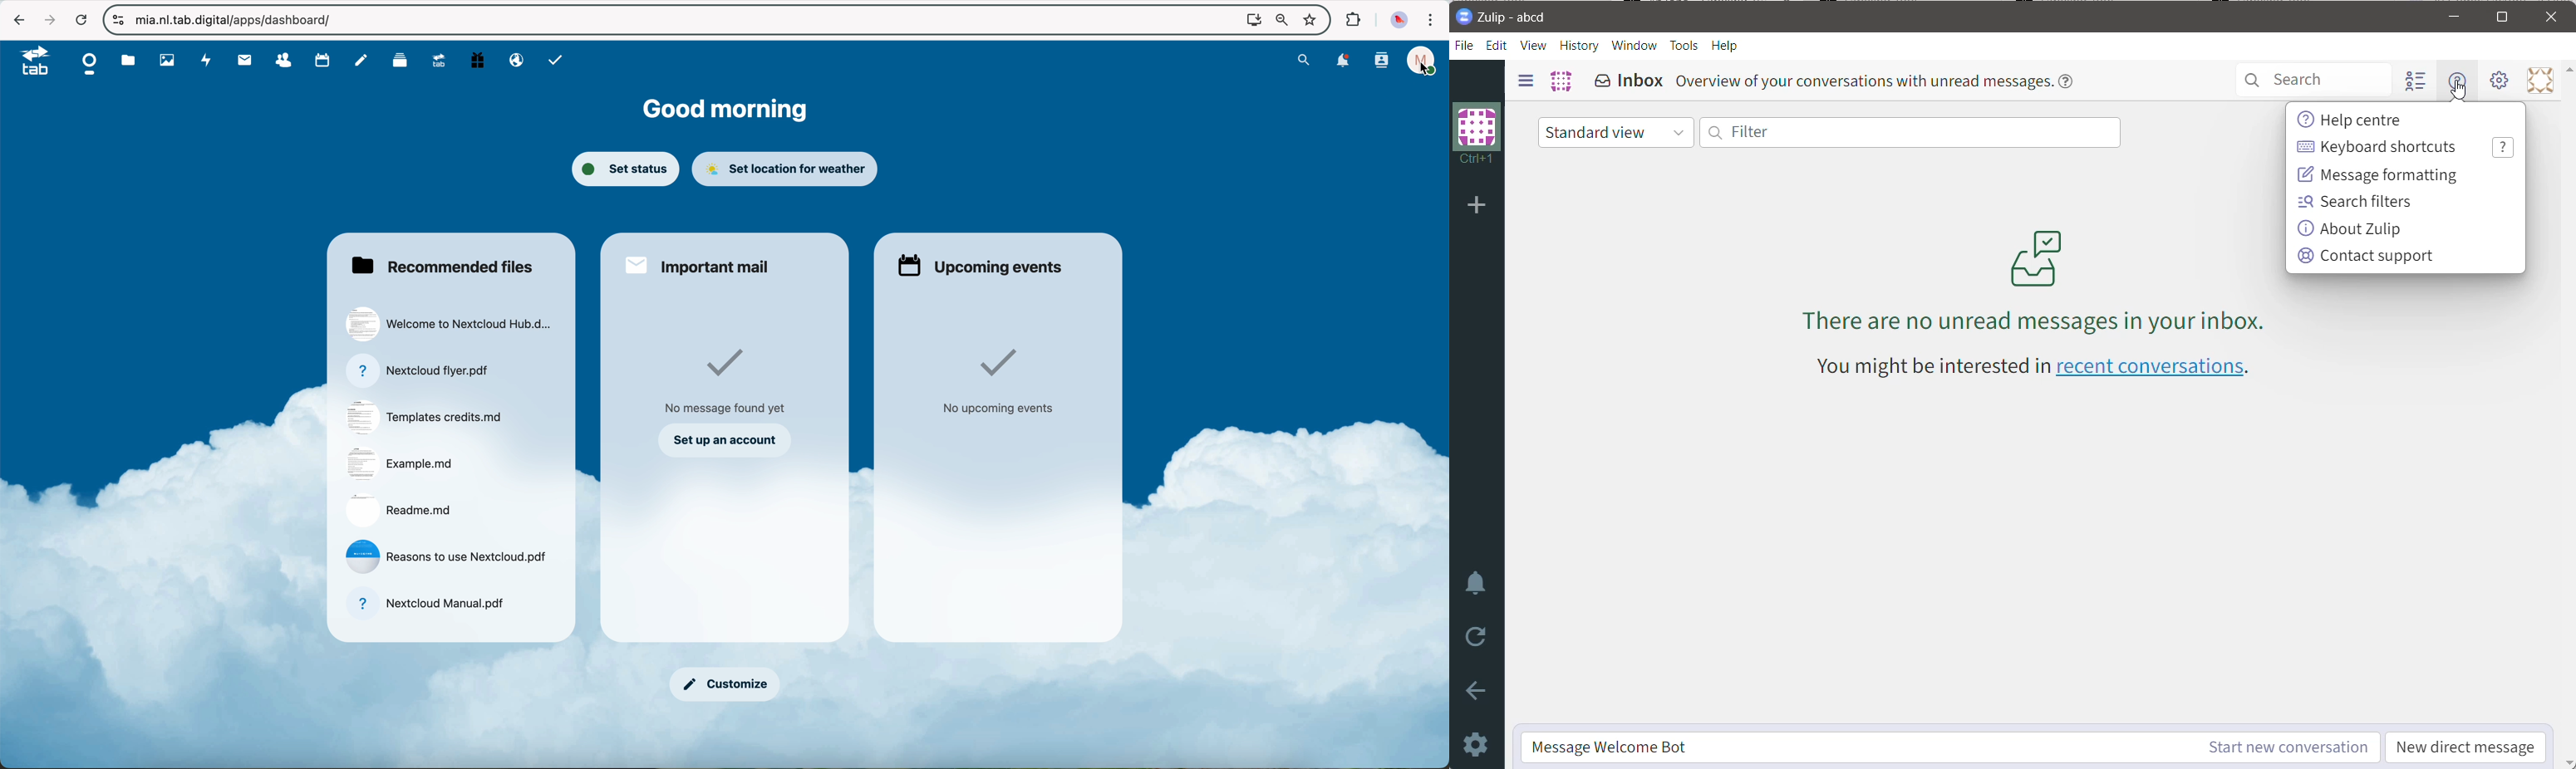  I want to click on About Zulip, so click(2348, 228).